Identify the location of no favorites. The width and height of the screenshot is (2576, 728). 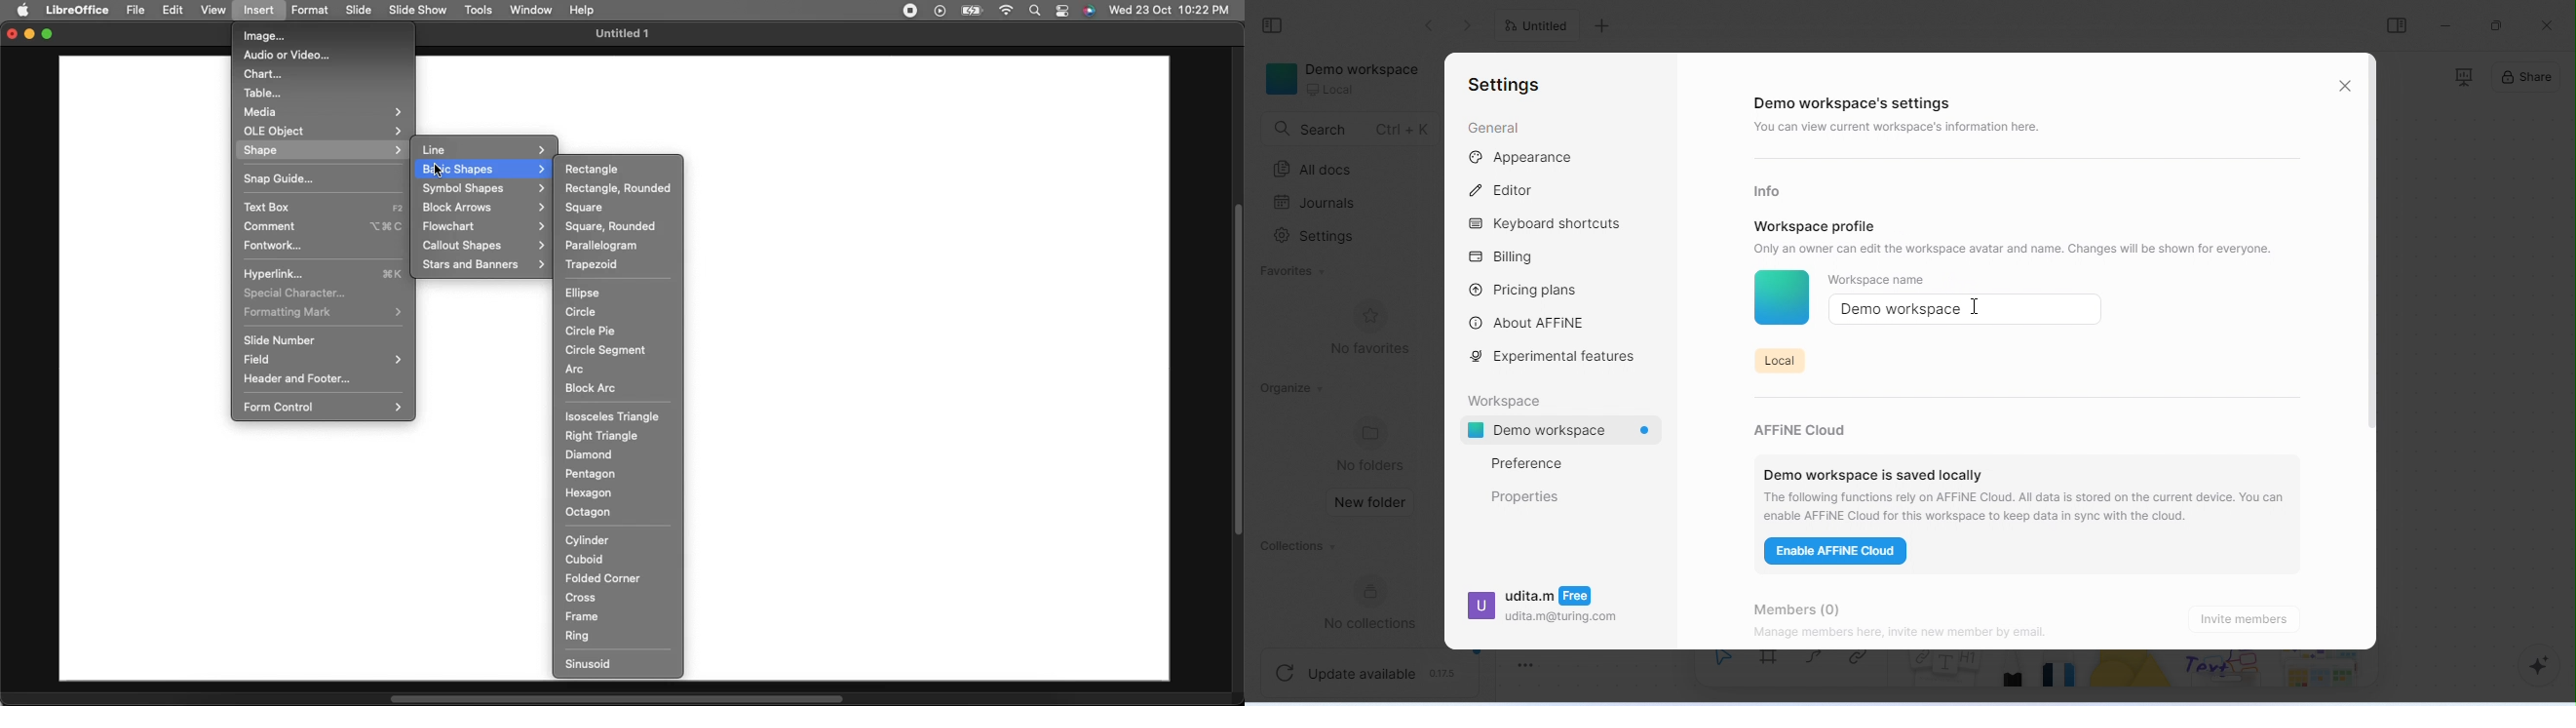
(1369, 329).